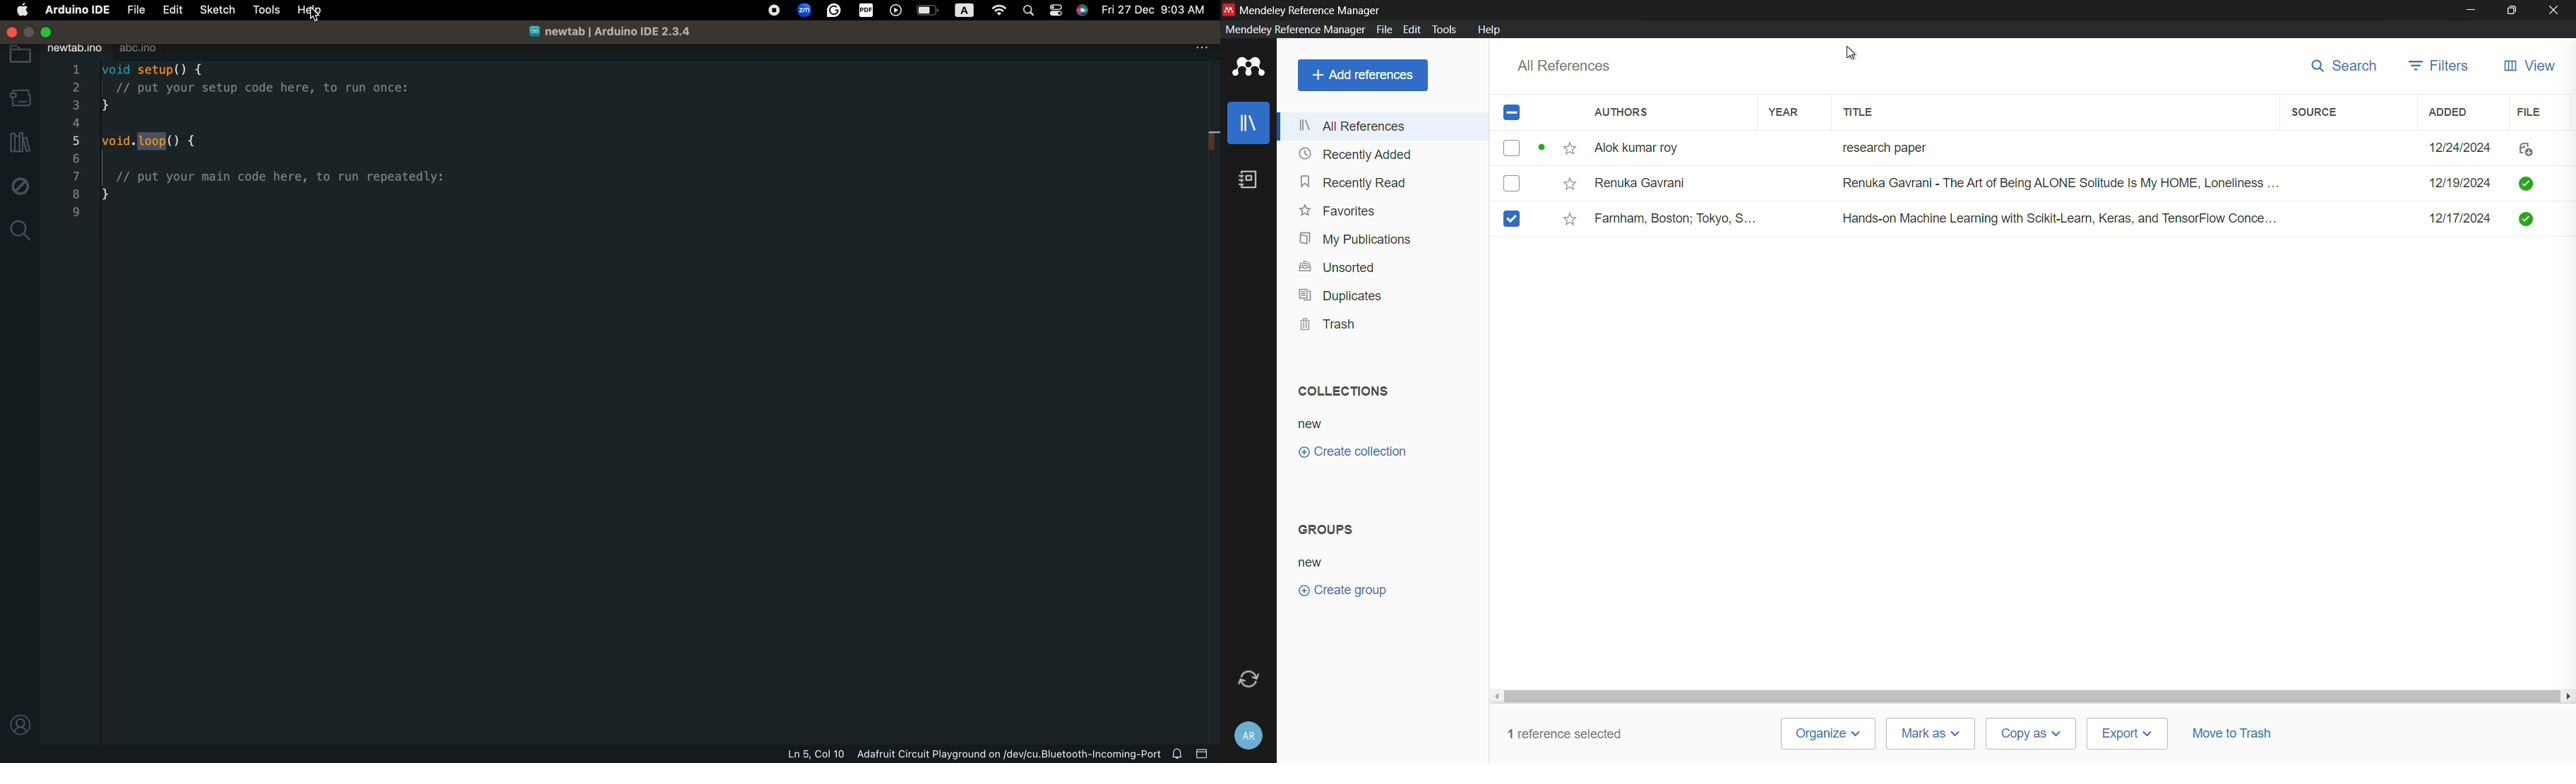  What do you see at coordinates (1385, 31) in the screenshot?
I see `file menu` at bounding box center [1385, 31].